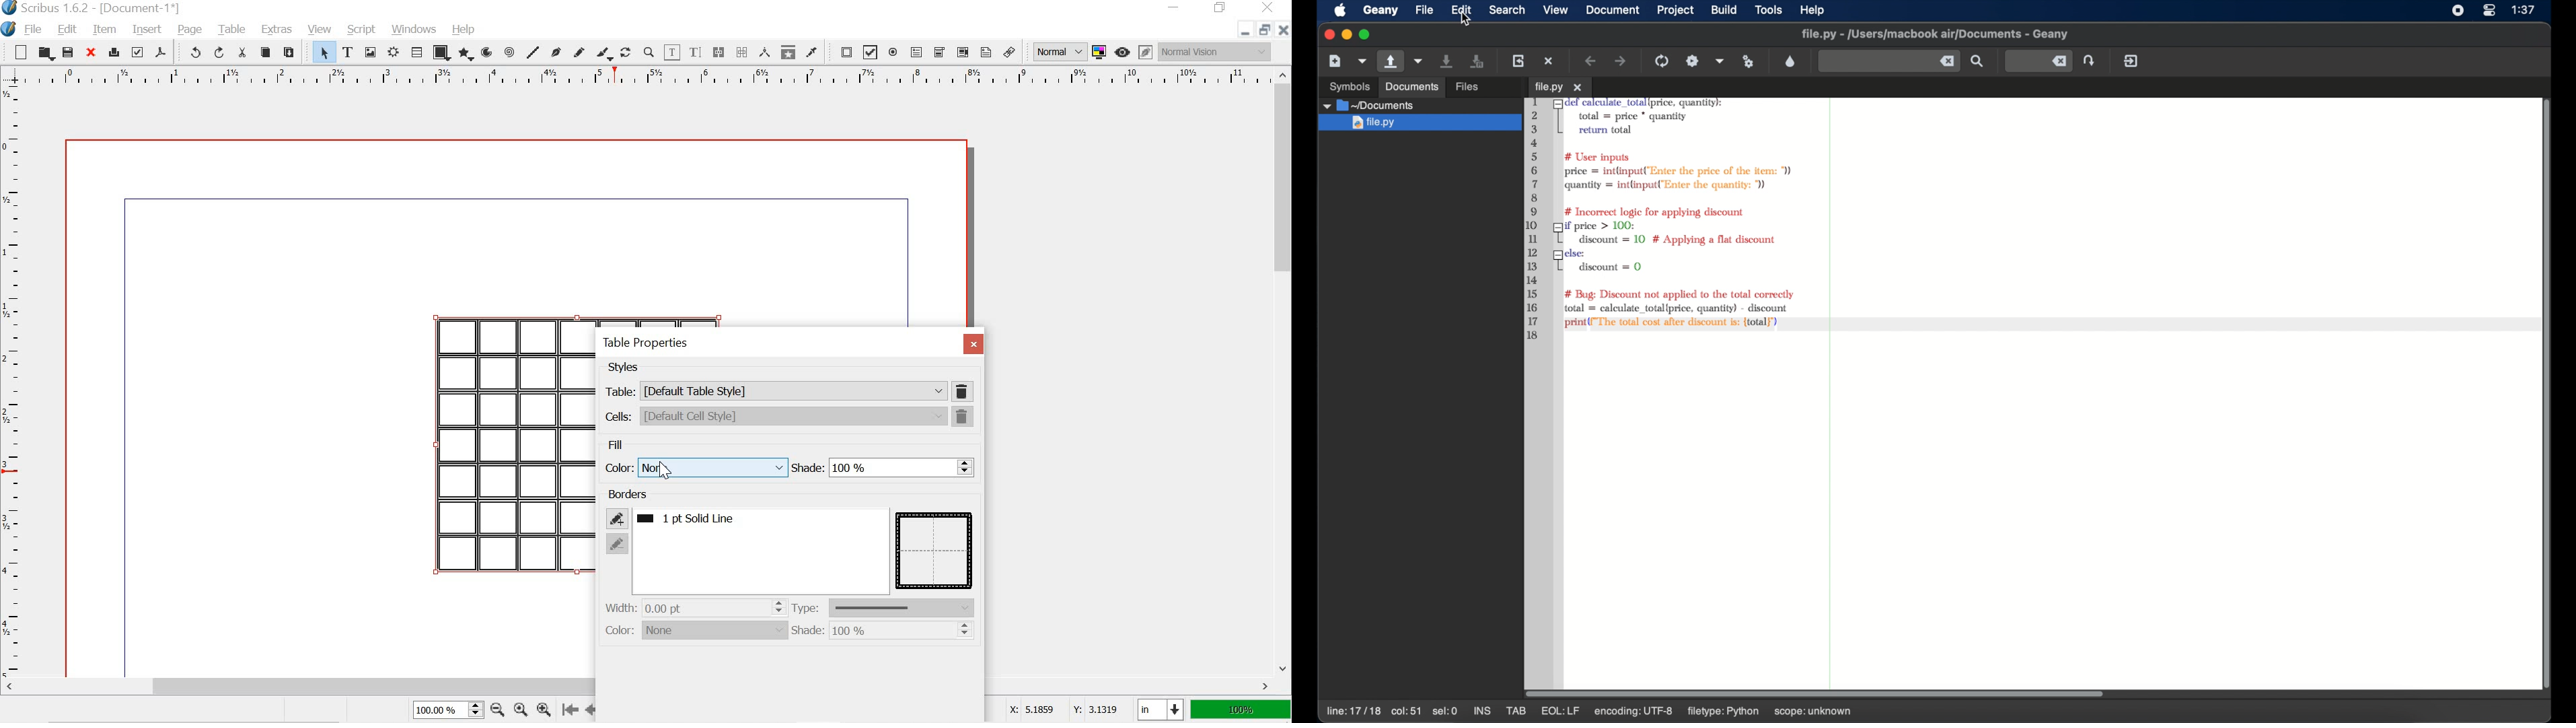 The width and height of the screenshot is (2576, 728). I want to click on zoom in, so click(544, 709).